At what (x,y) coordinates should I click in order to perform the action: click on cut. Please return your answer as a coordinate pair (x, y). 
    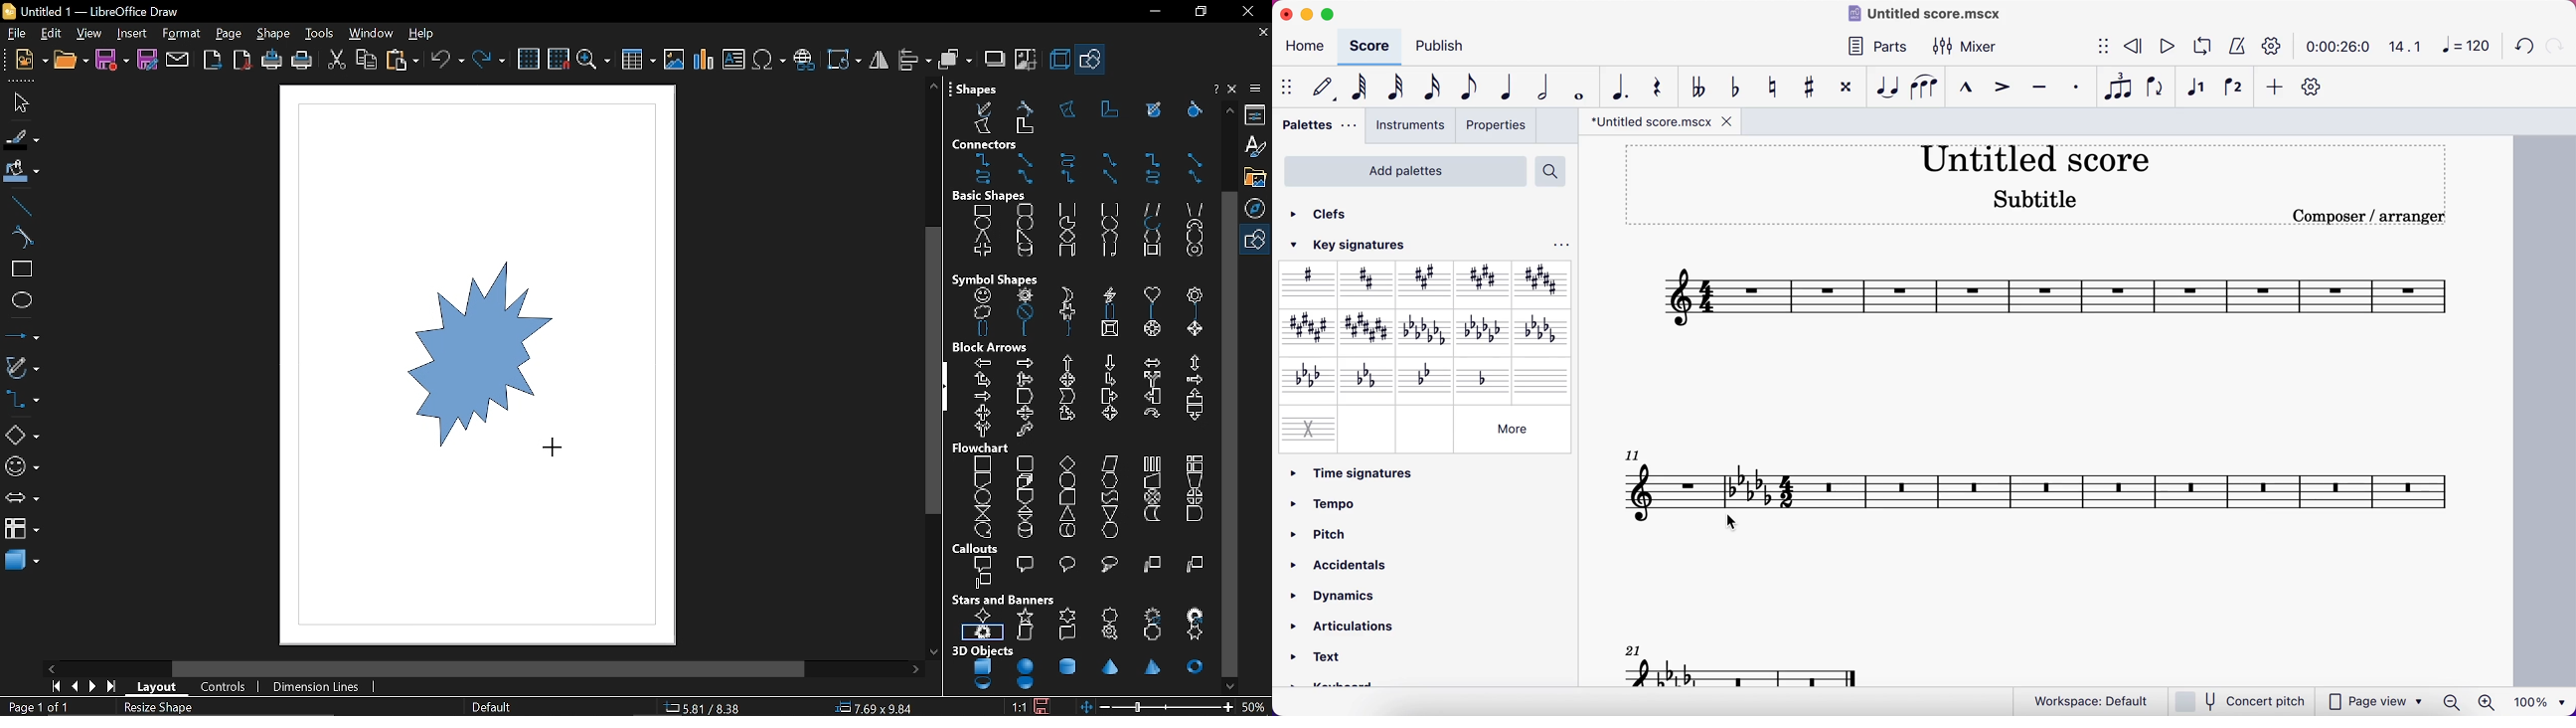
    Looking at the image, I should click on (338, 60).